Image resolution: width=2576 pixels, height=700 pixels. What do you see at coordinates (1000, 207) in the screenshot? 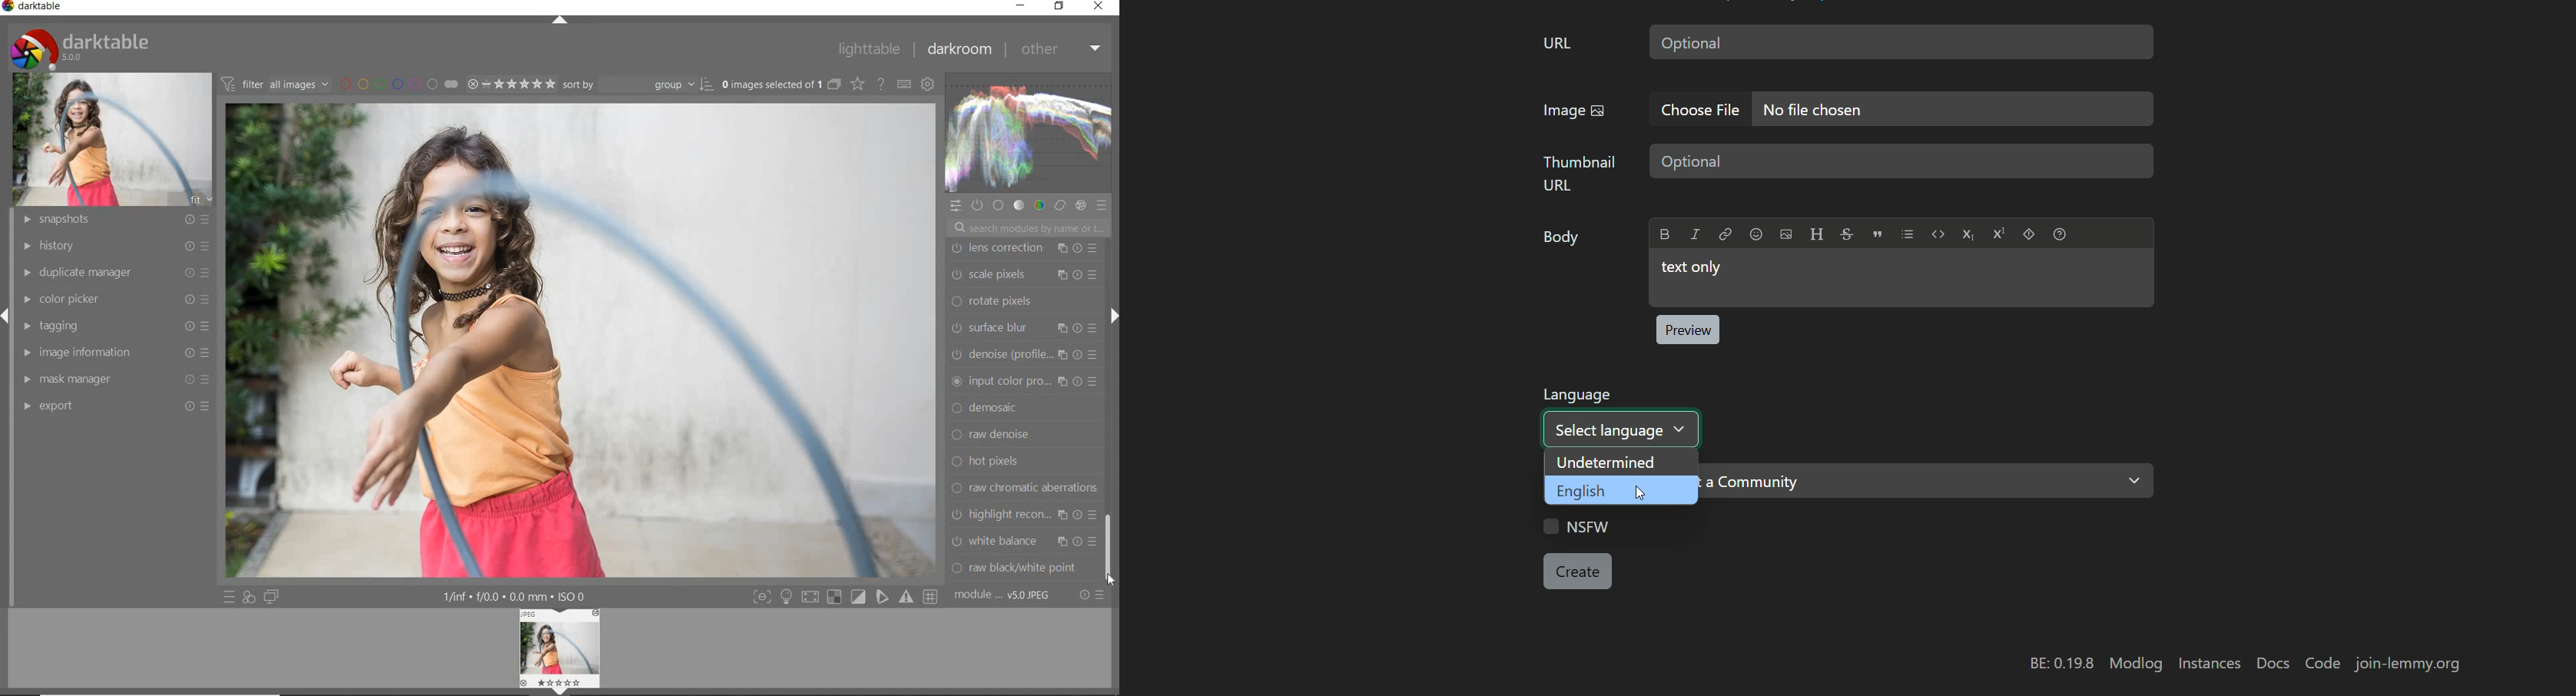
I see `base` at bounding box center [1000, 207].